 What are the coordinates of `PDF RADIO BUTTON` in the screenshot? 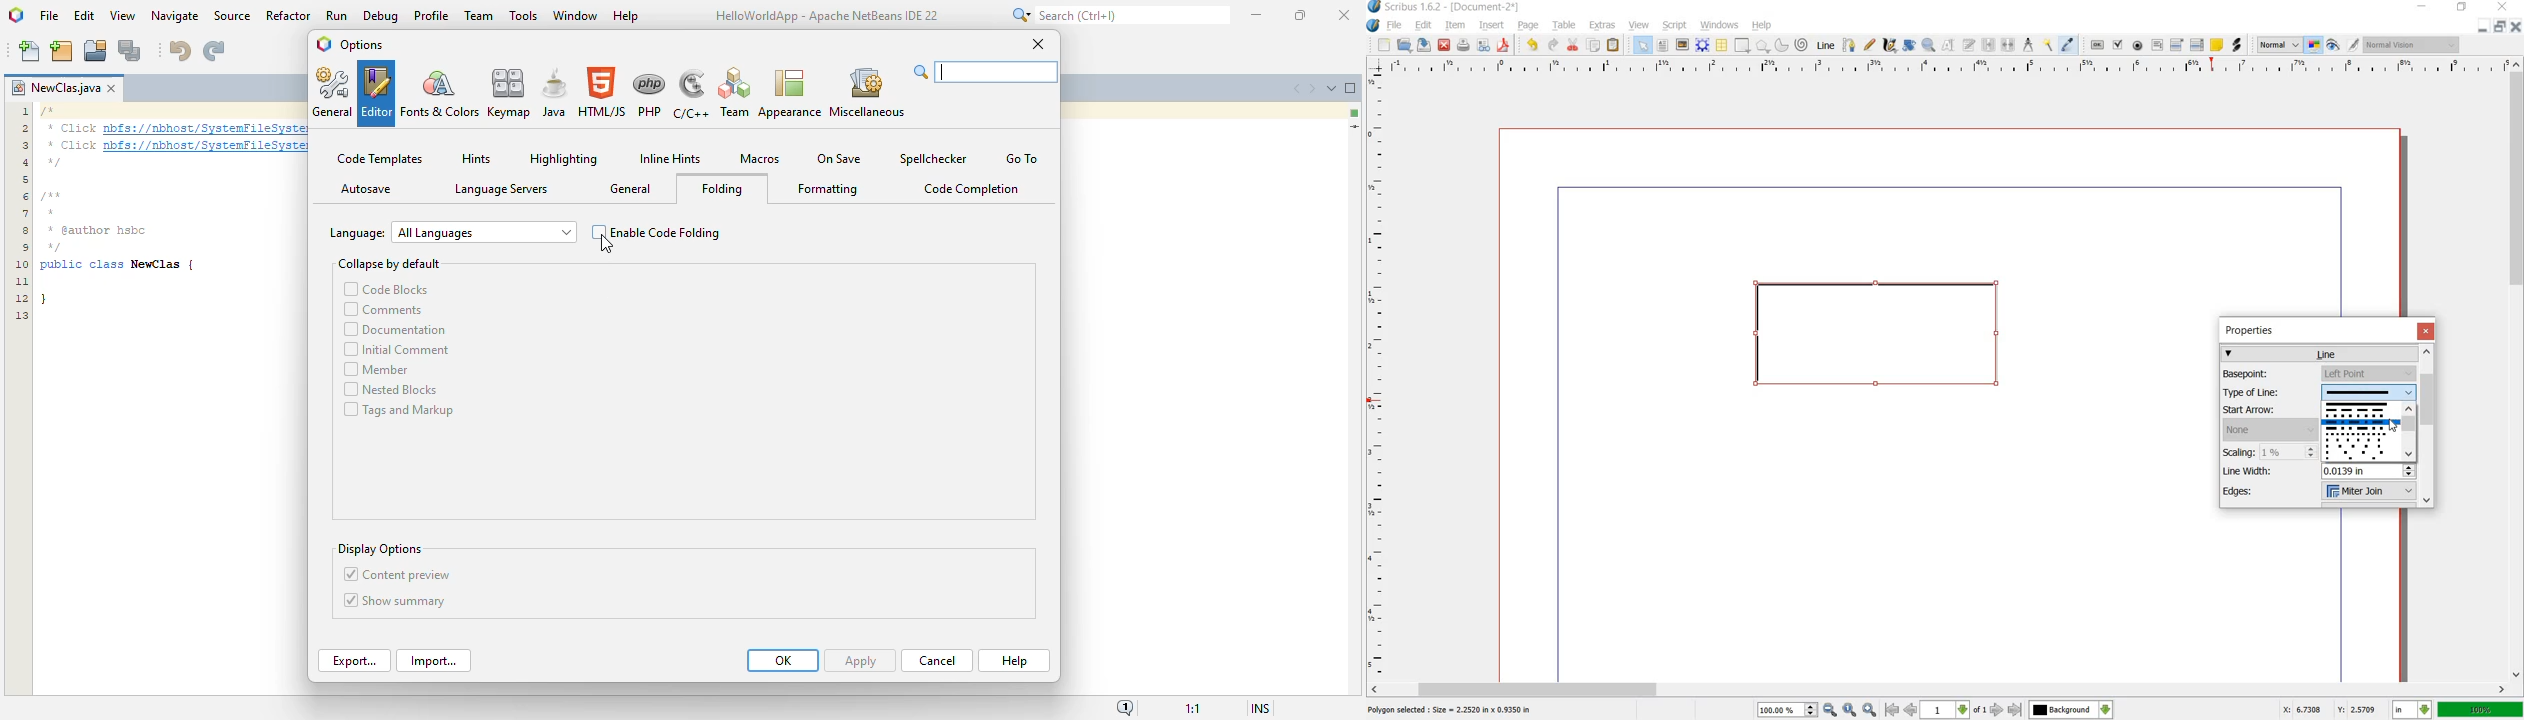 It's located at (2138, 46).